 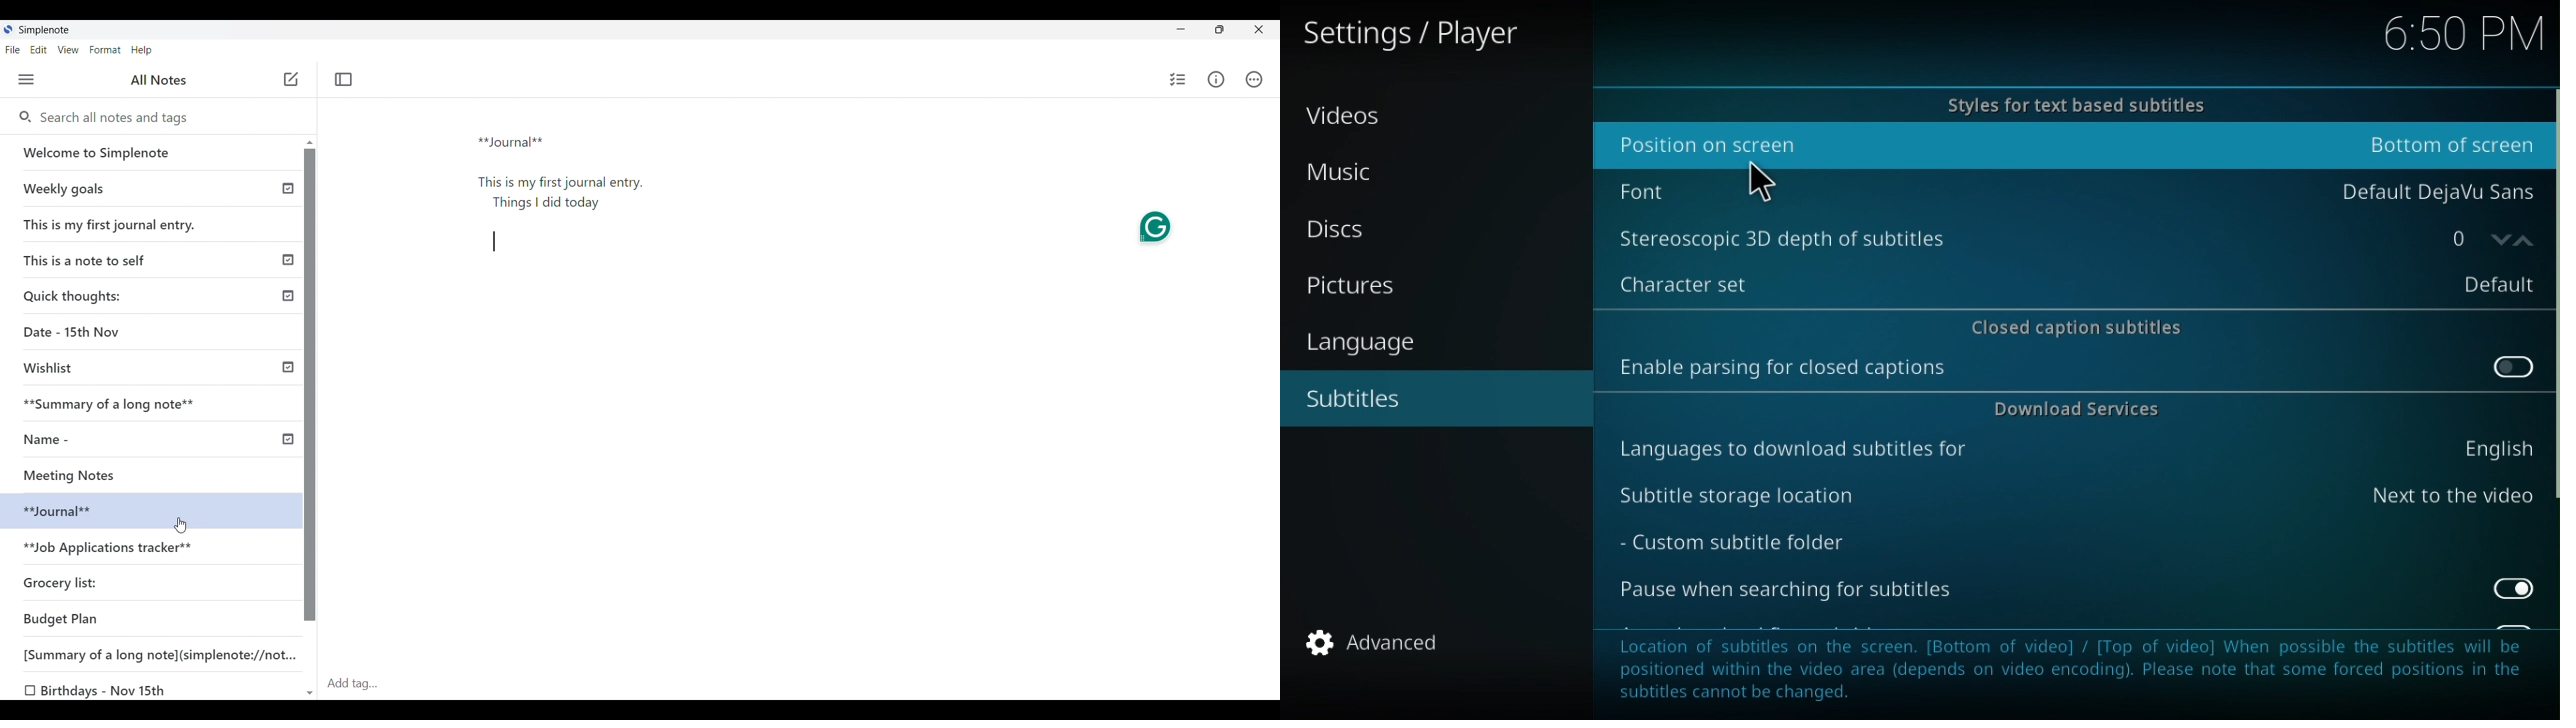 I want to click on Add new note, so click(x=291, y=79).